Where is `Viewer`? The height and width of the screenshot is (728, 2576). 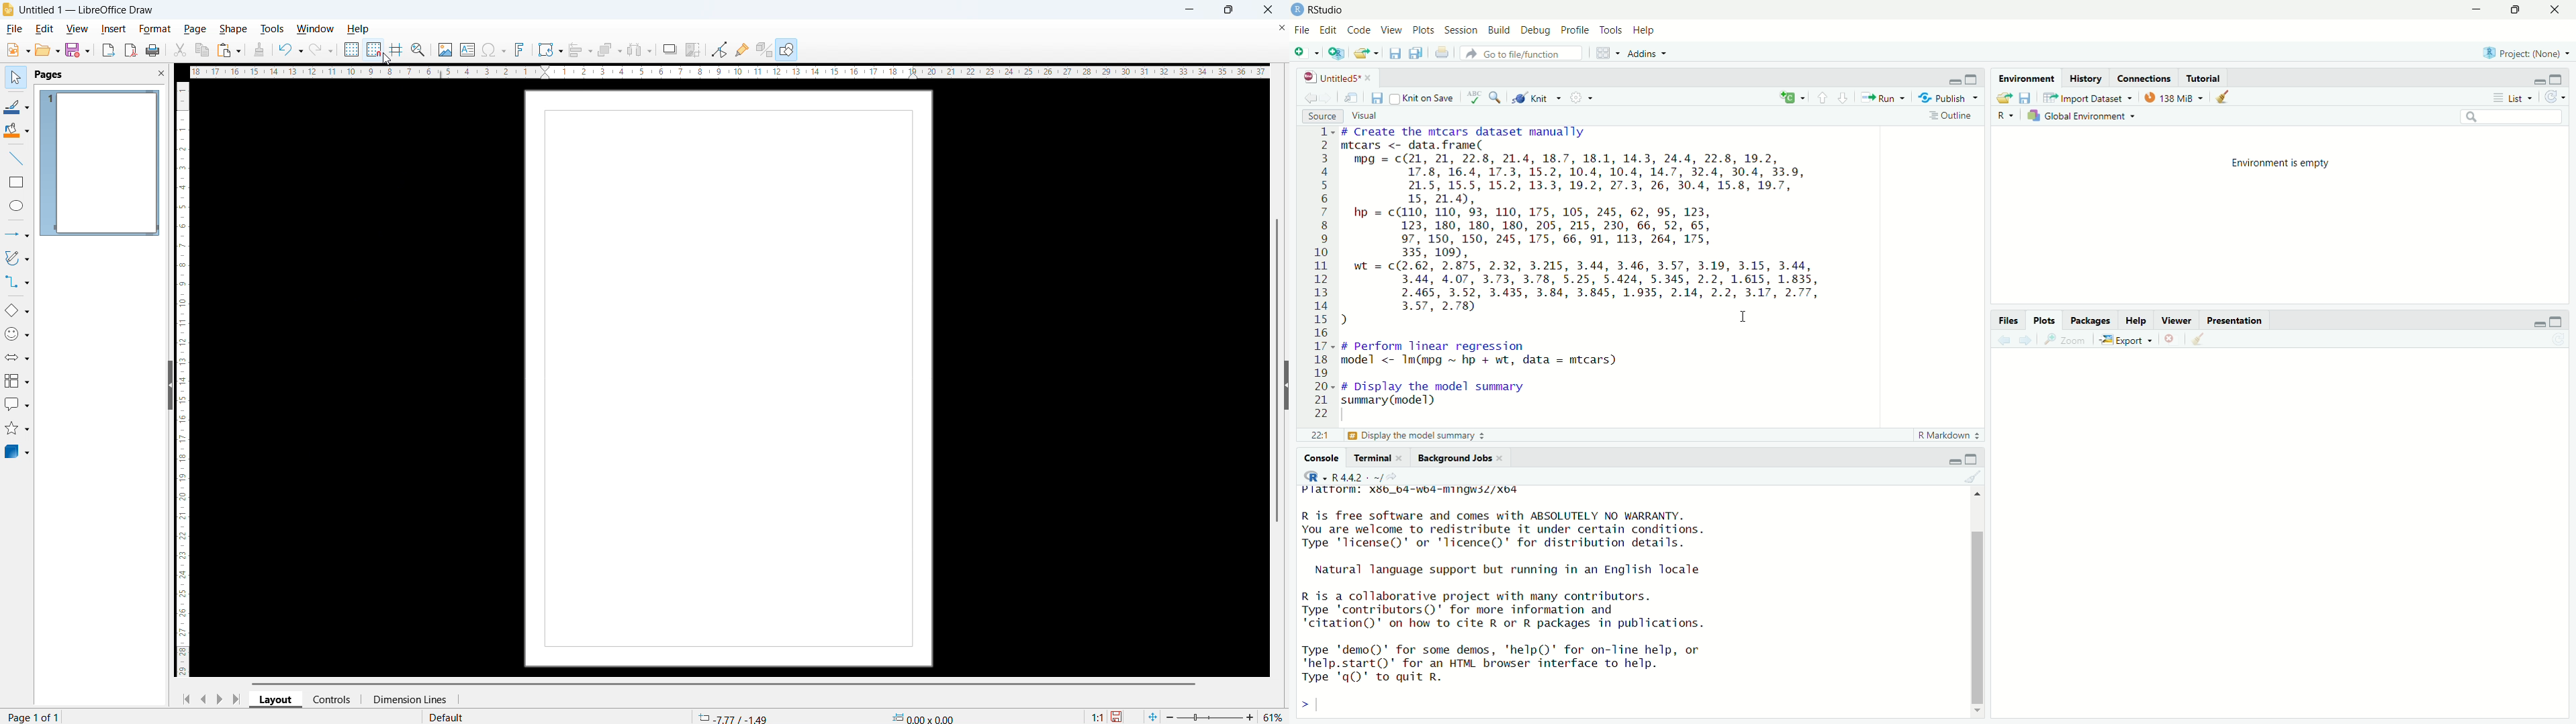
Viewer is located at coordinates (2179, 321).